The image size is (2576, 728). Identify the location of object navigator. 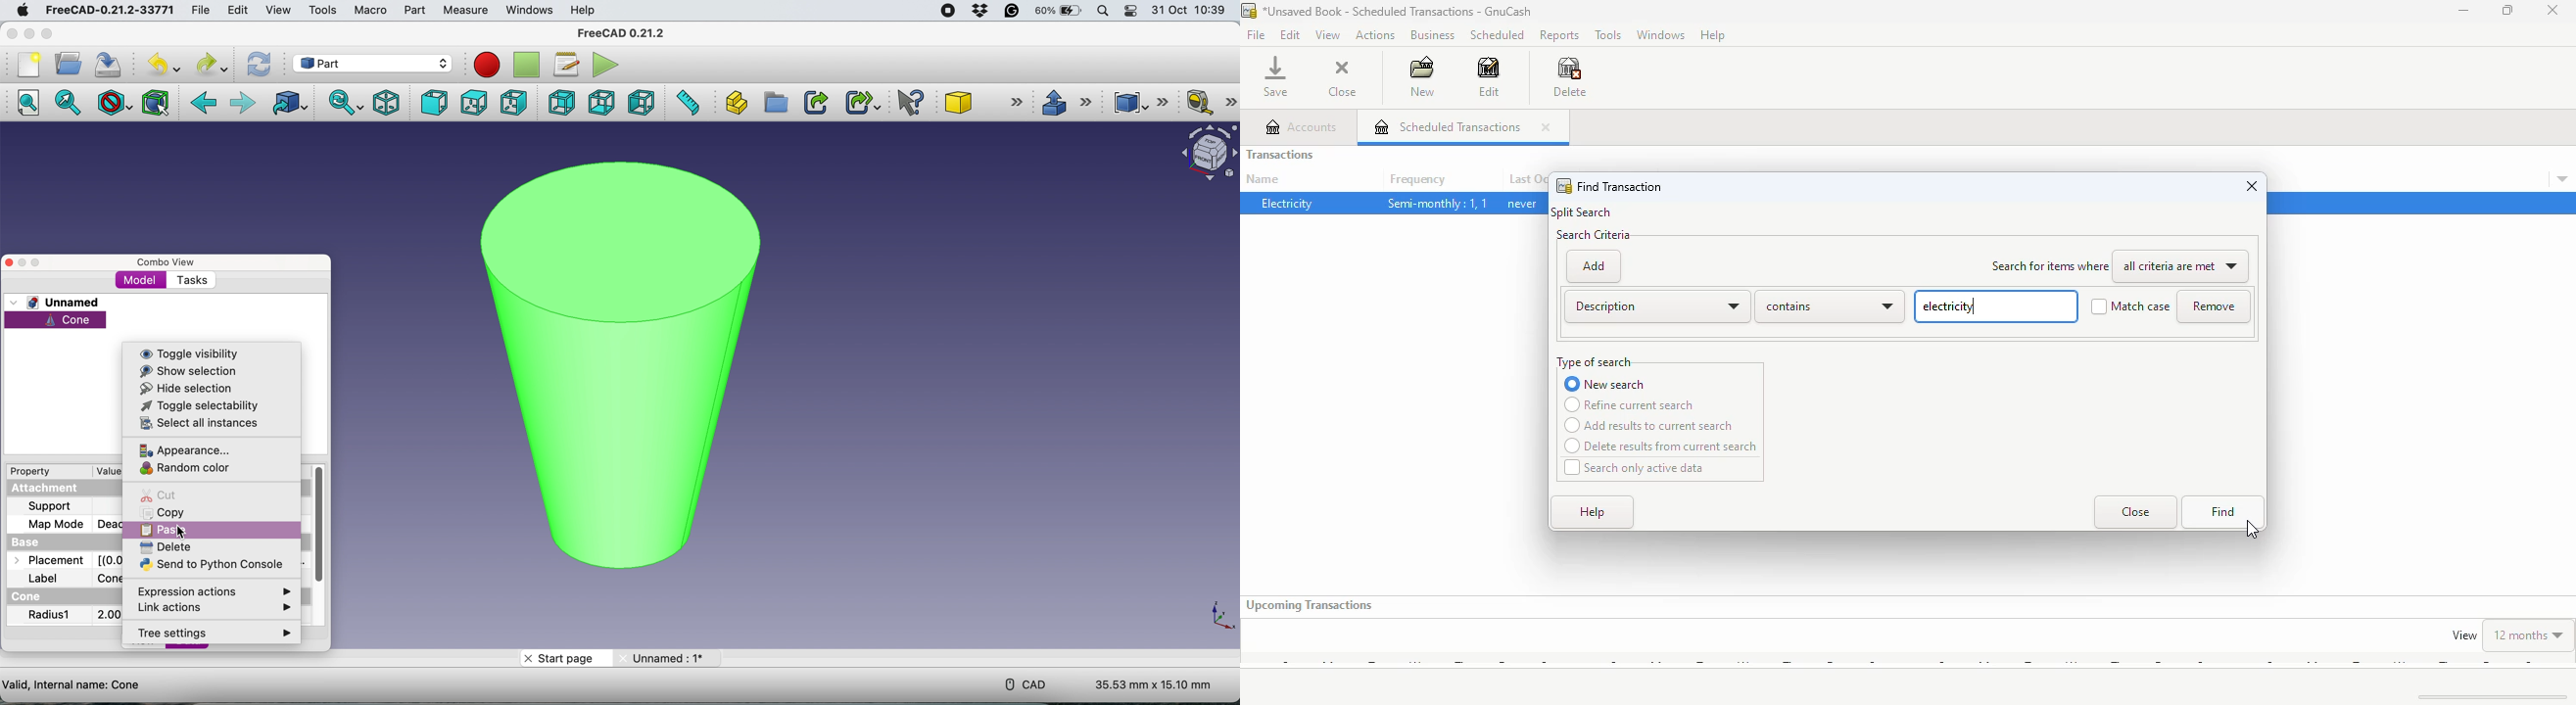
(1204, 153).